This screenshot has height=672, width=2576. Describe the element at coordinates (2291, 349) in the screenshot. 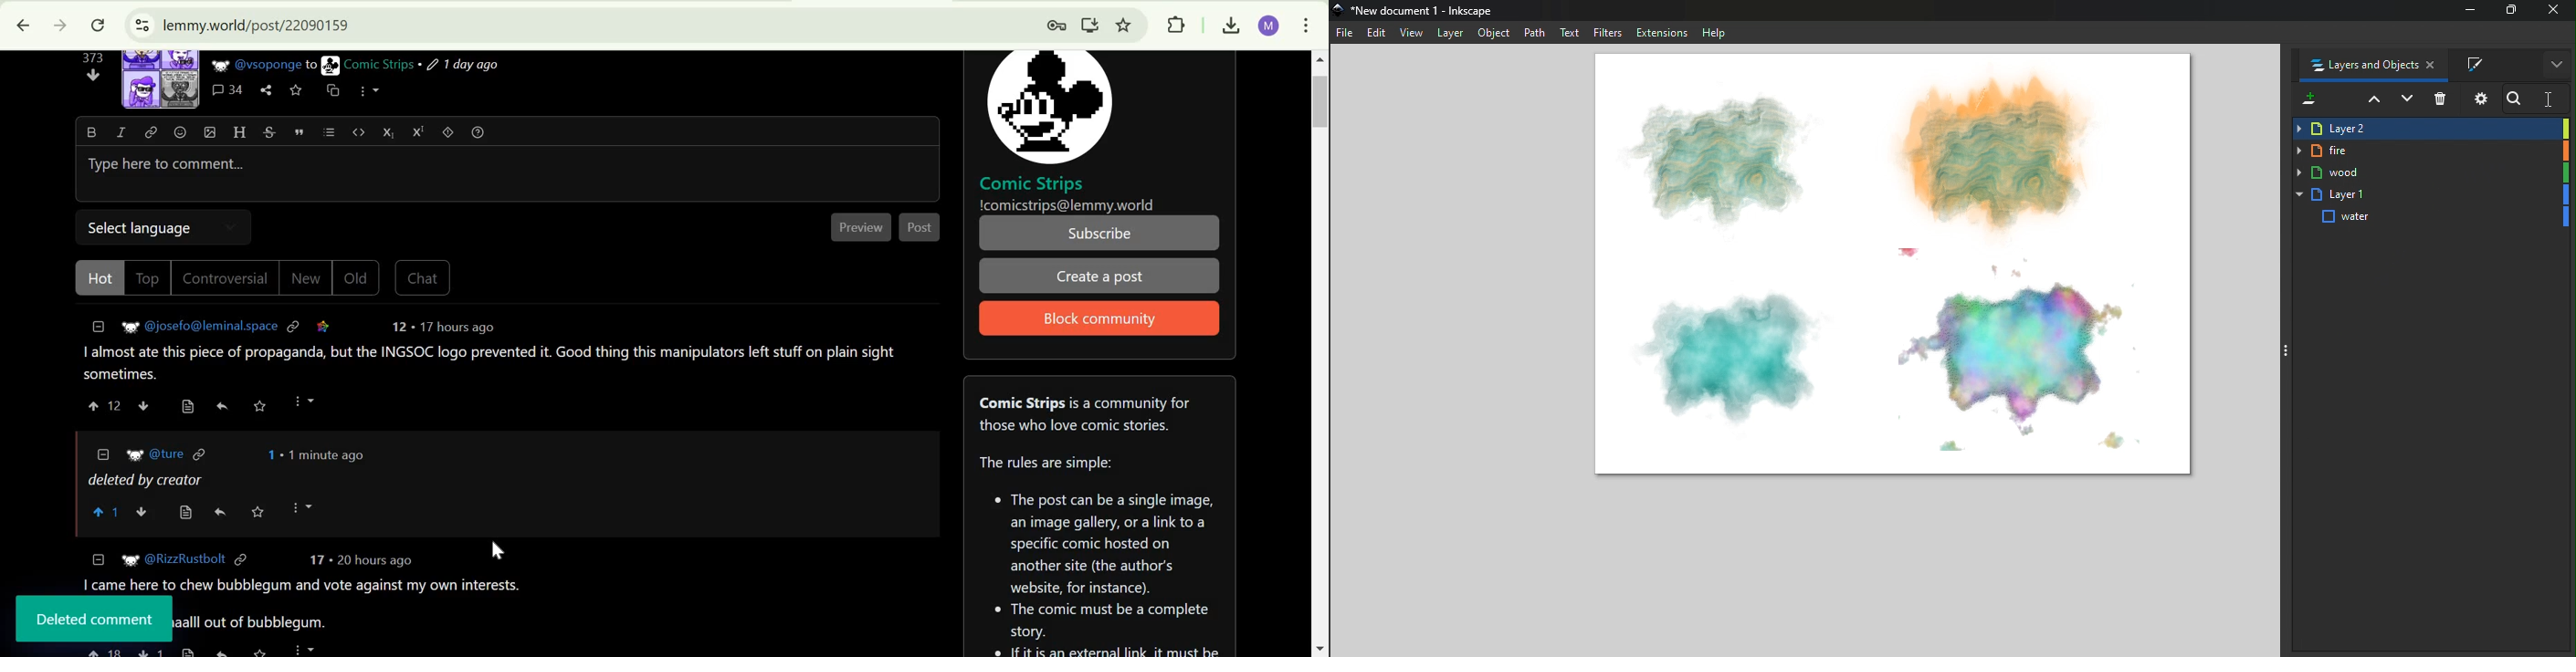

I see `Toggle command panel` at that location.